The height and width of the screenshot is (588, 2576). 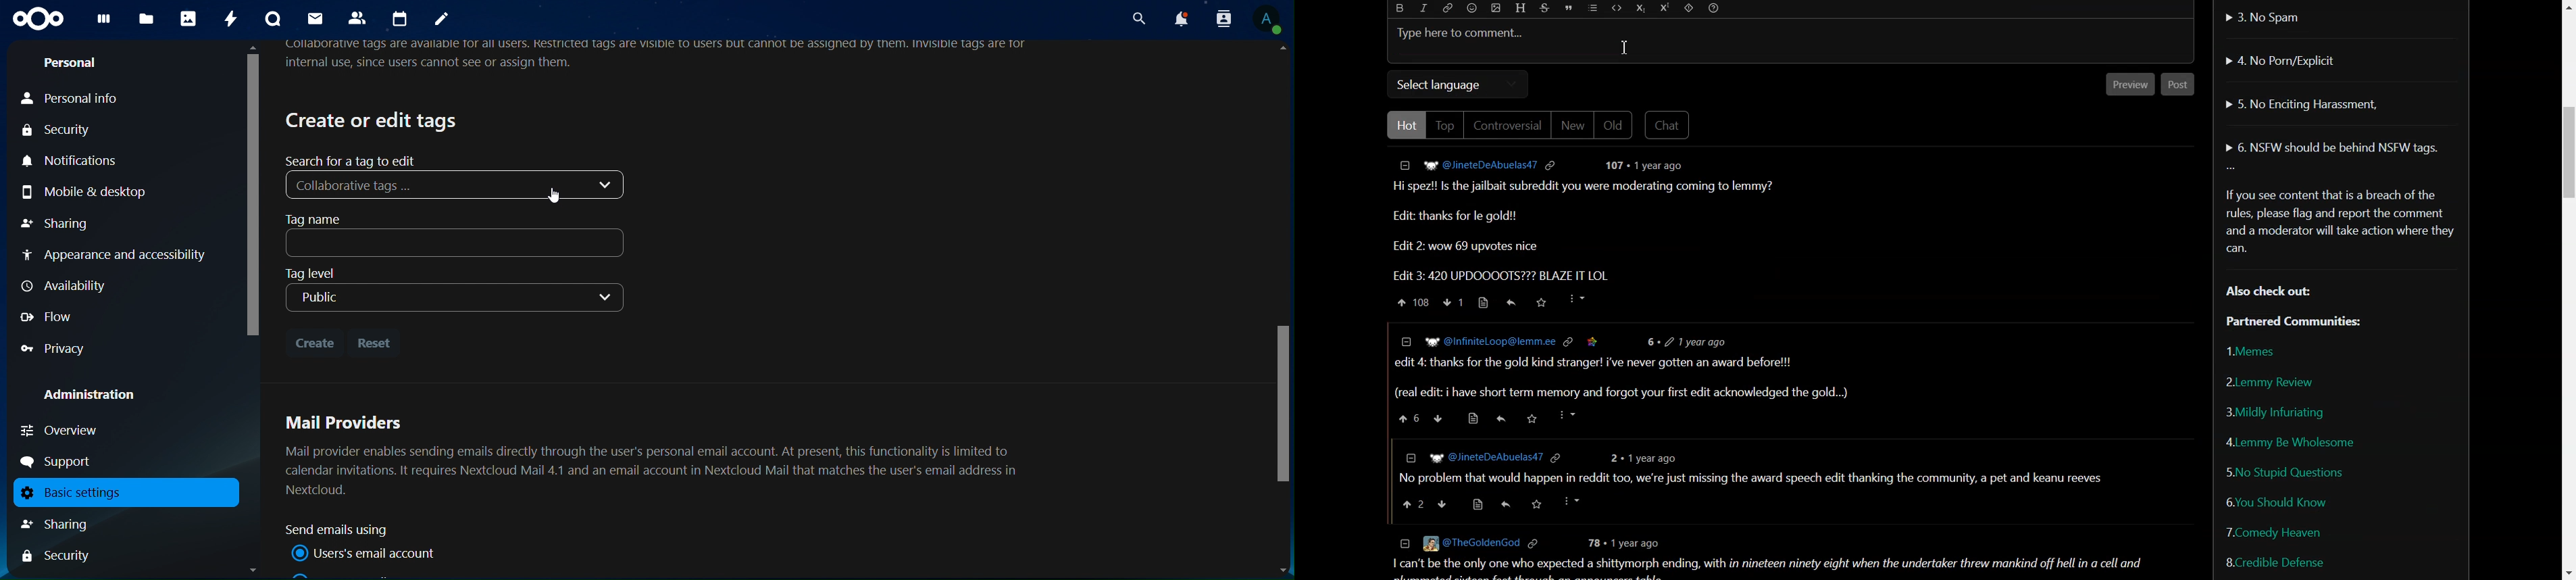 I want to click on search, so click(x=1136, y=18).